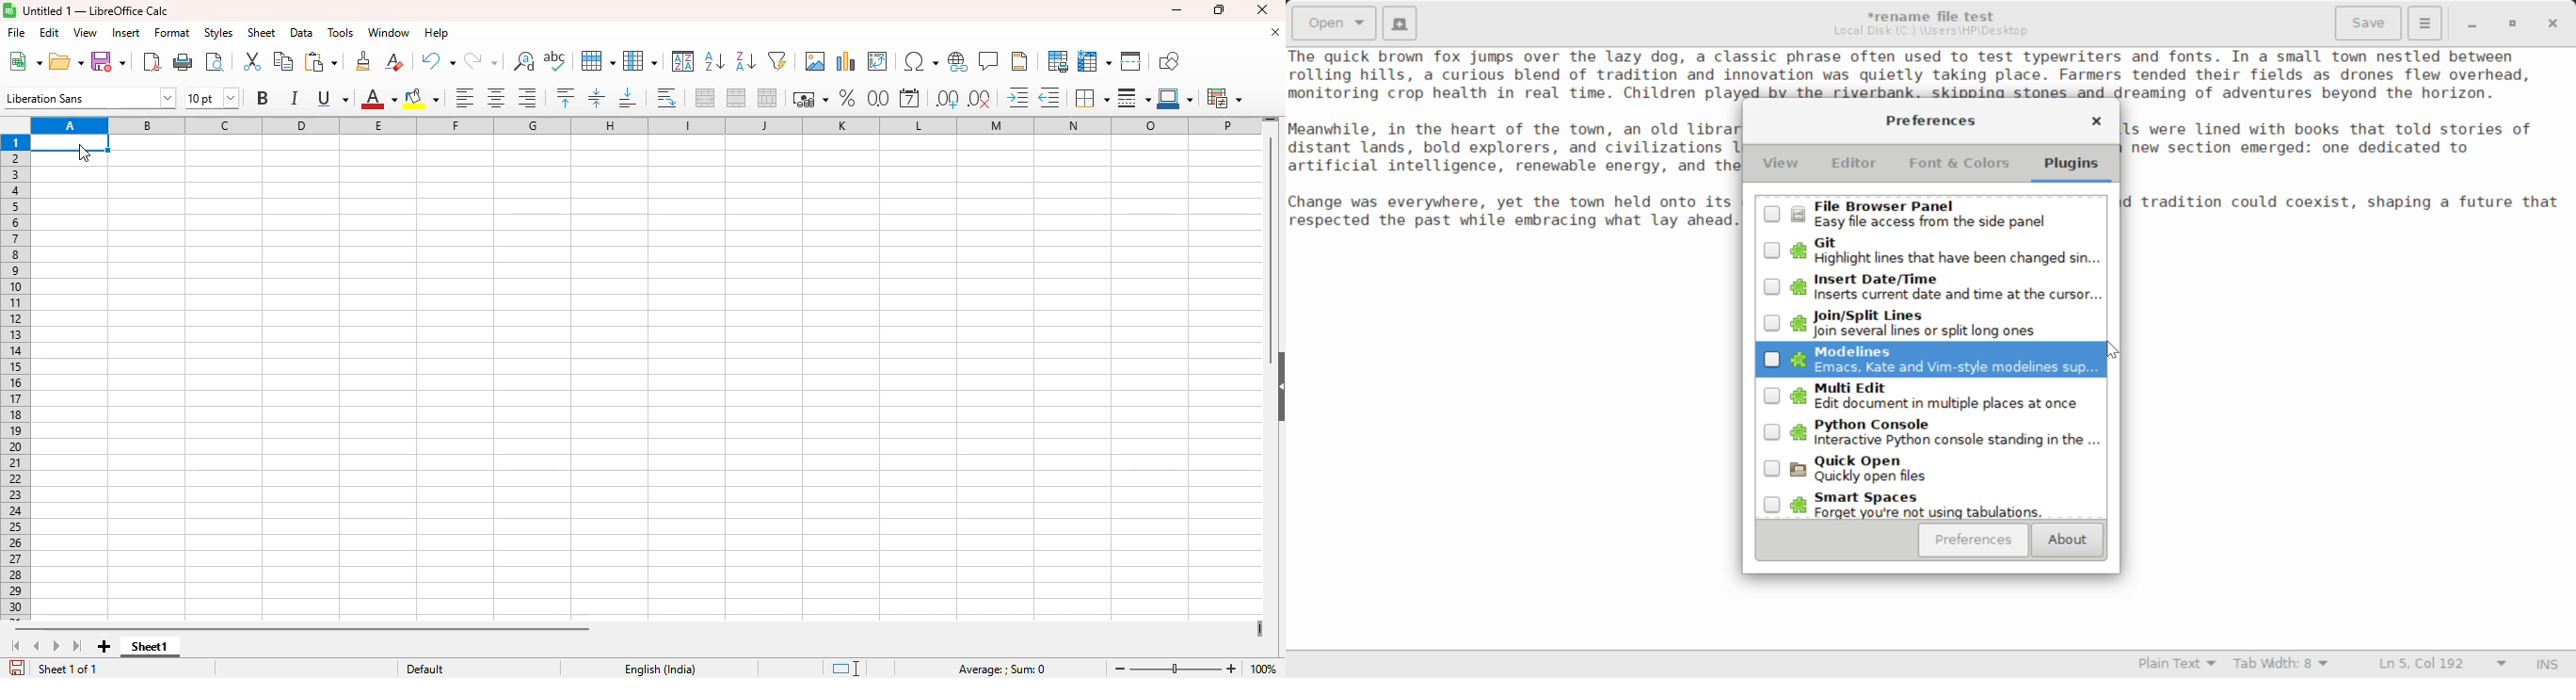  I want to click on copy, so click(283, 60).